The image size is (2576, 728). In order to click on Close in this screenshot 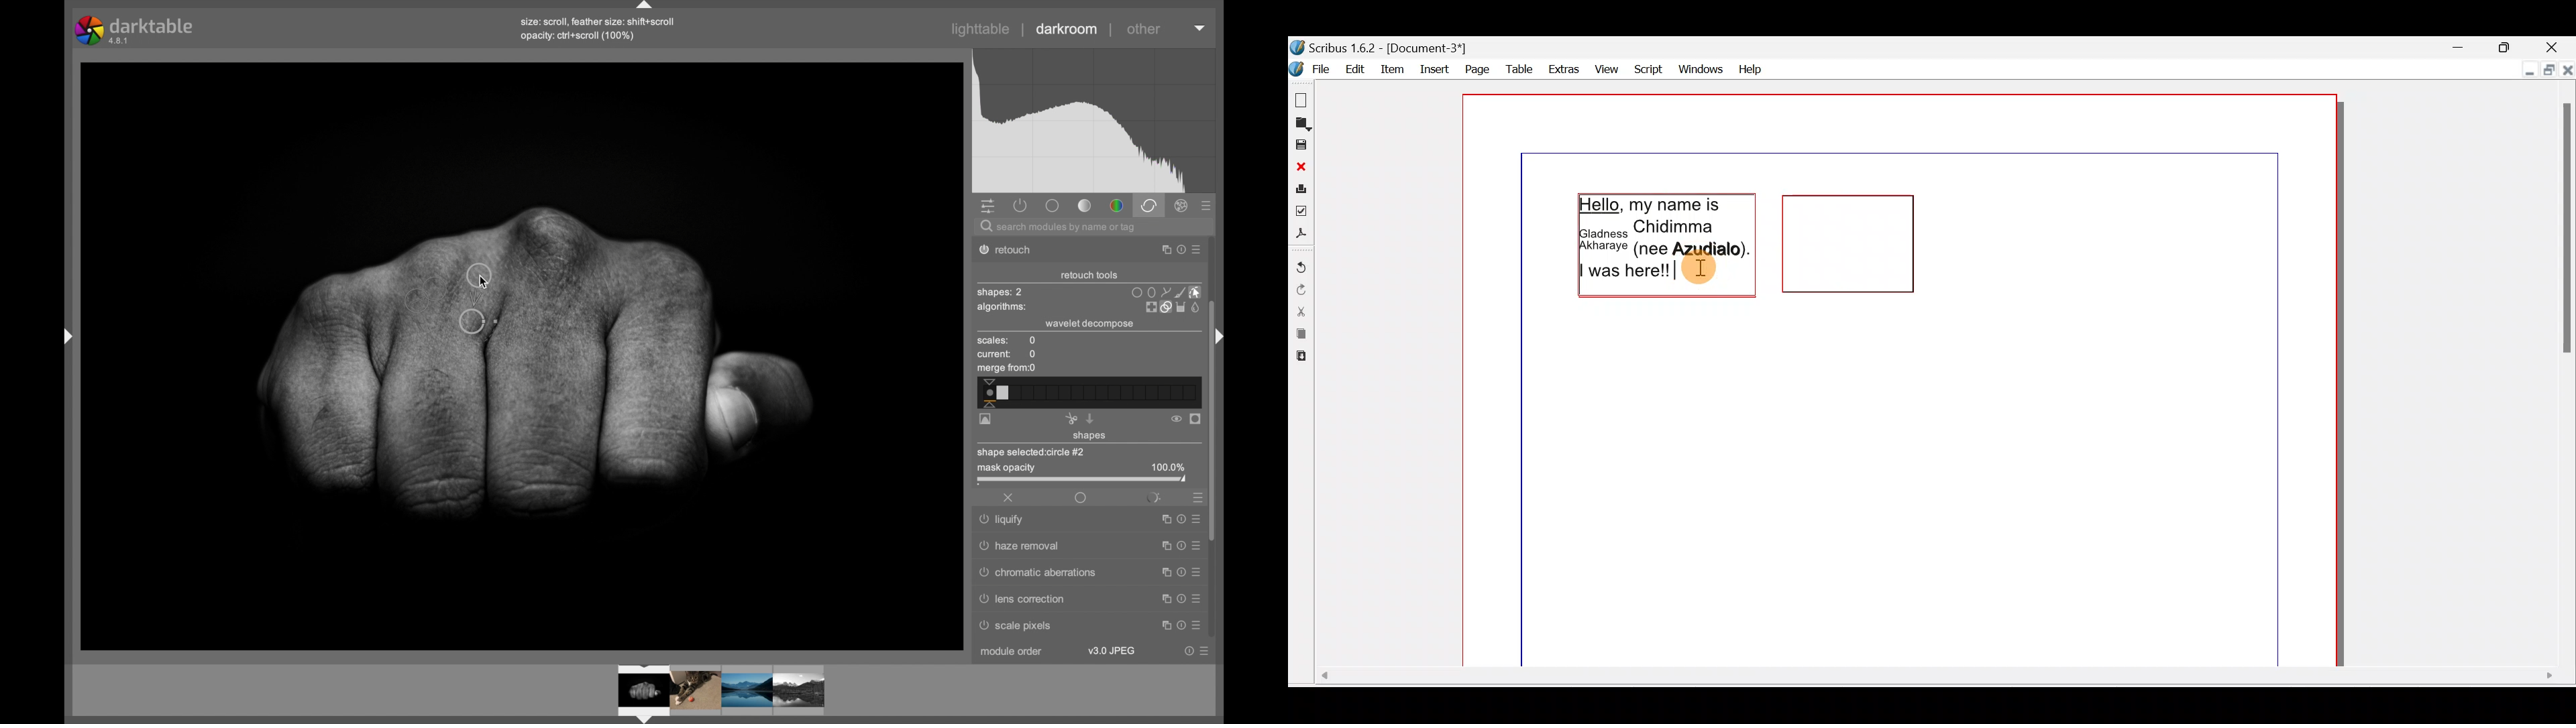, I will do `click(2552, 46)`.